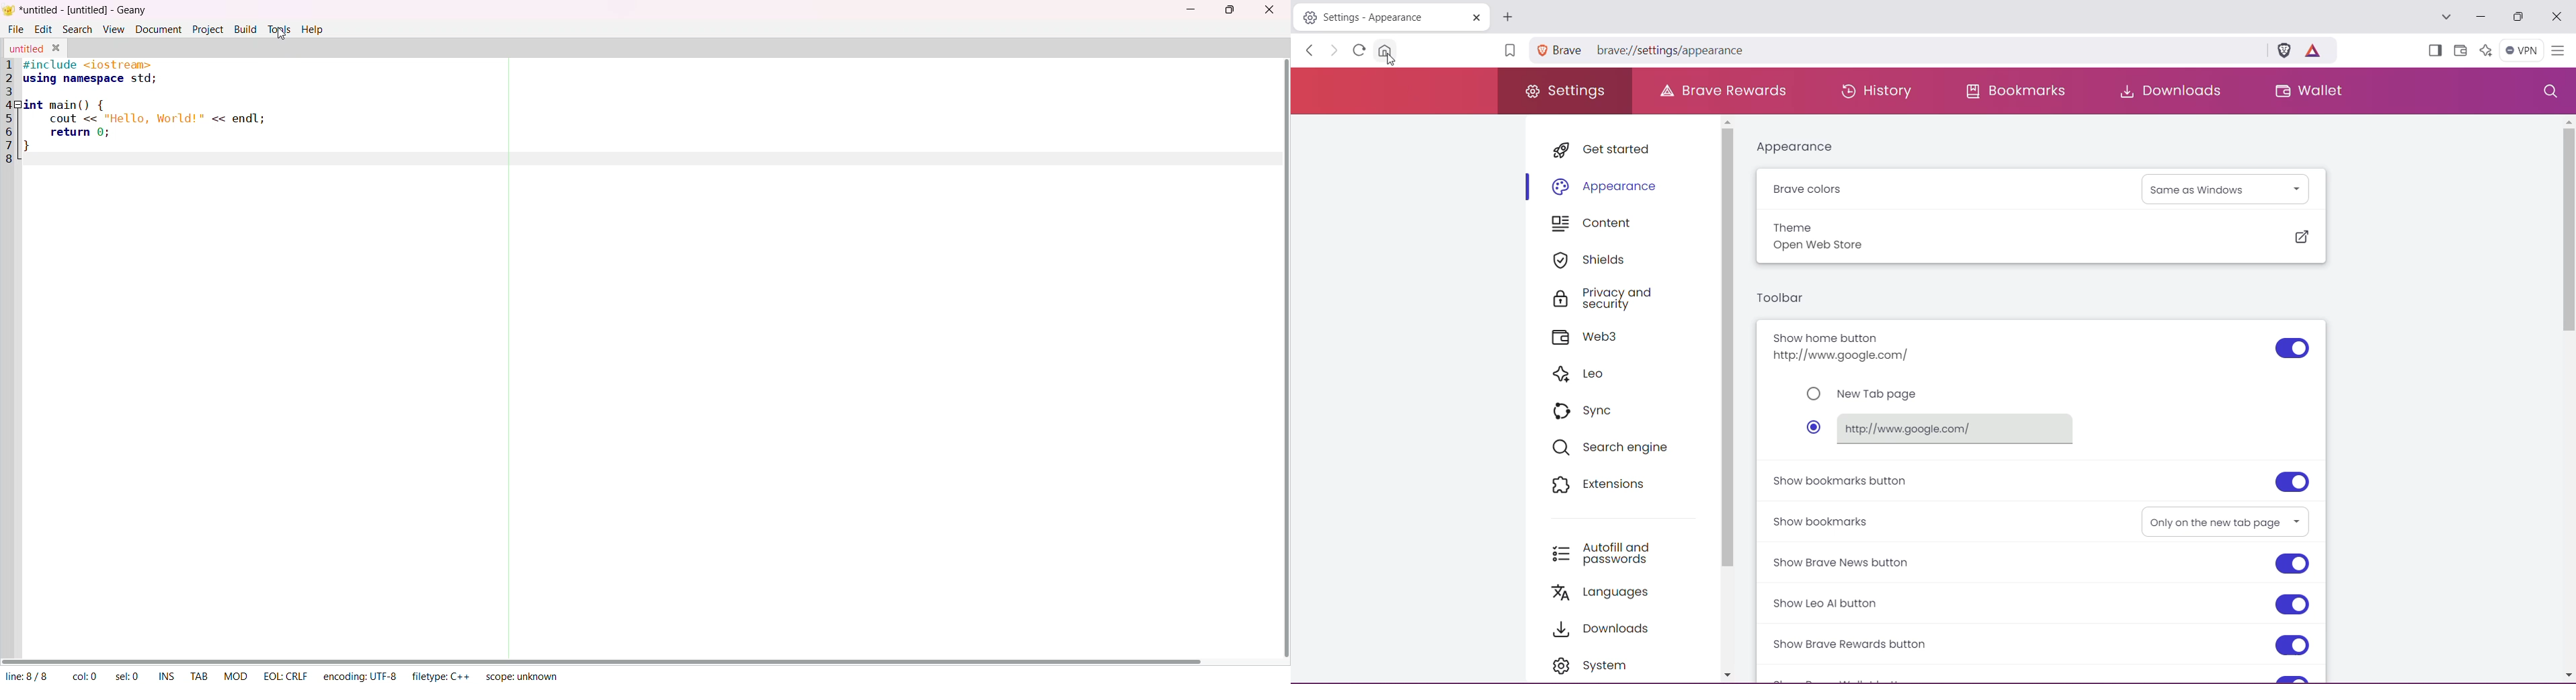 This screenshot has height=700, width=2576. Describe the element at coordinates (1585, 375) in the screenshot. I see `Leo` at that location.